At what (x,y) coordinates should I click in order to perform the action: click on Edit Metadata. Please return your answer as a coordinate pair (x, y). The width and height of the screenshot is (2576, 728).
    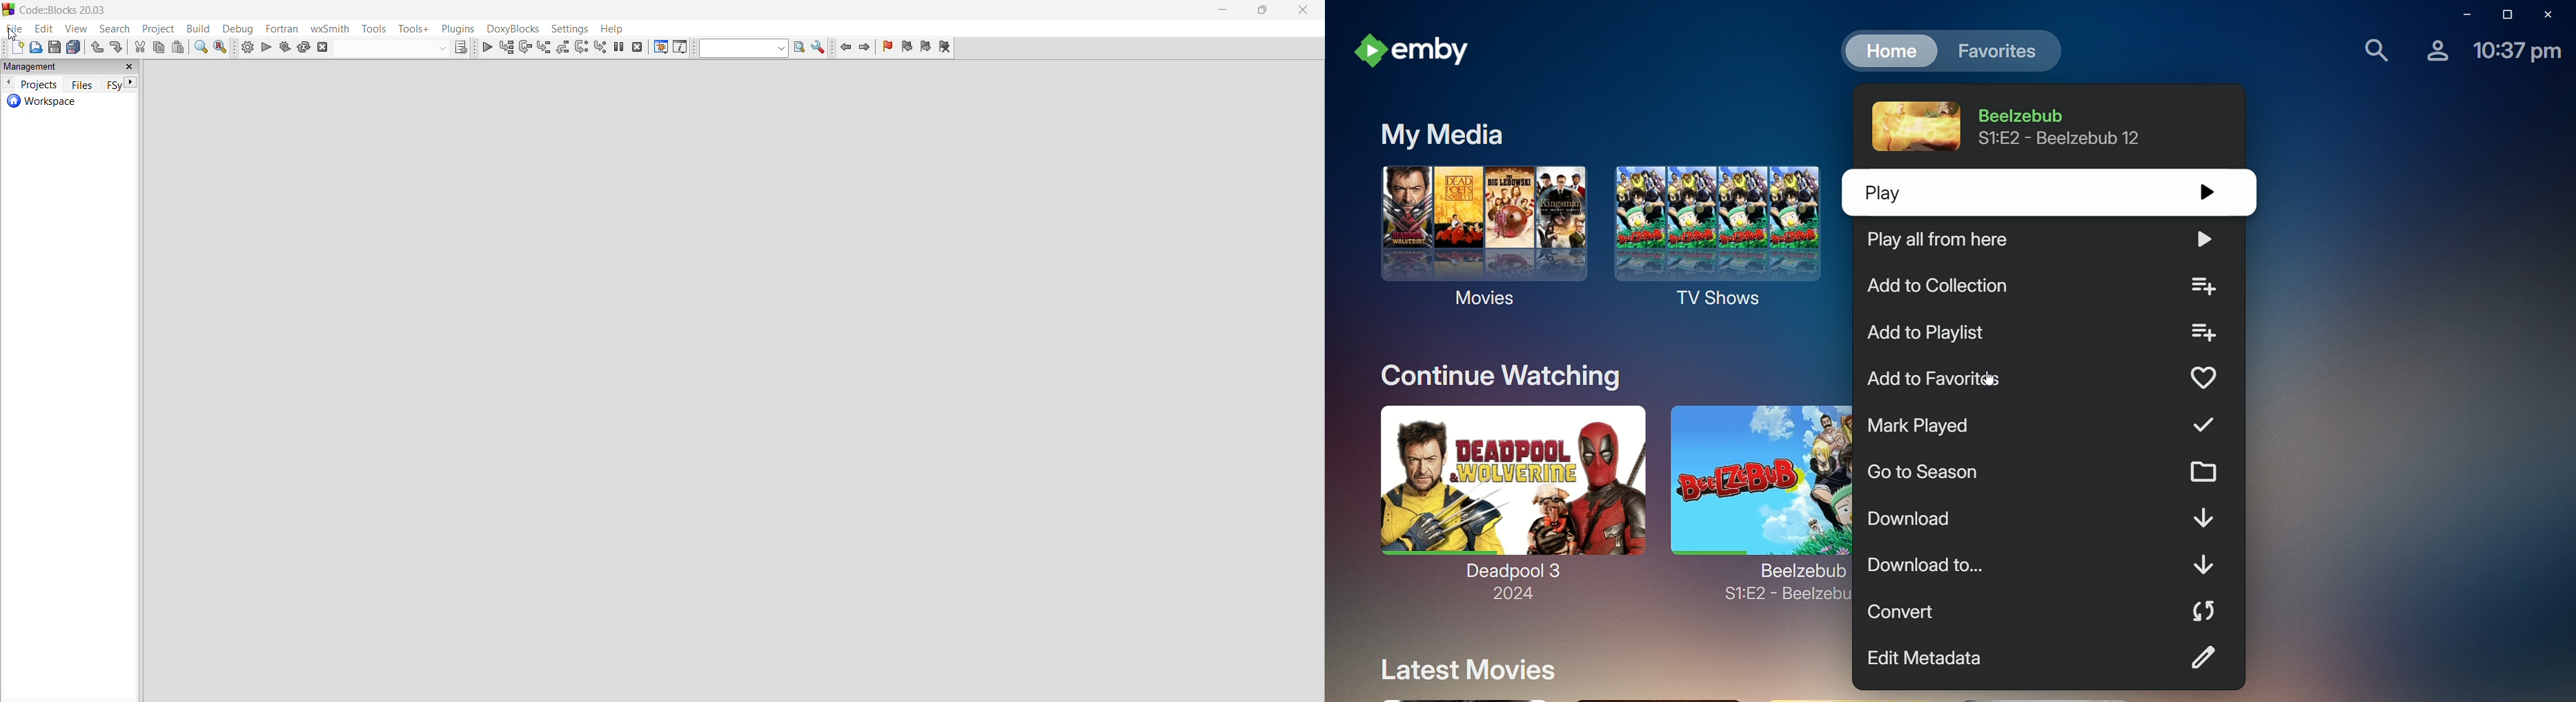
    Looking at the image, I should click on (2045, 656).